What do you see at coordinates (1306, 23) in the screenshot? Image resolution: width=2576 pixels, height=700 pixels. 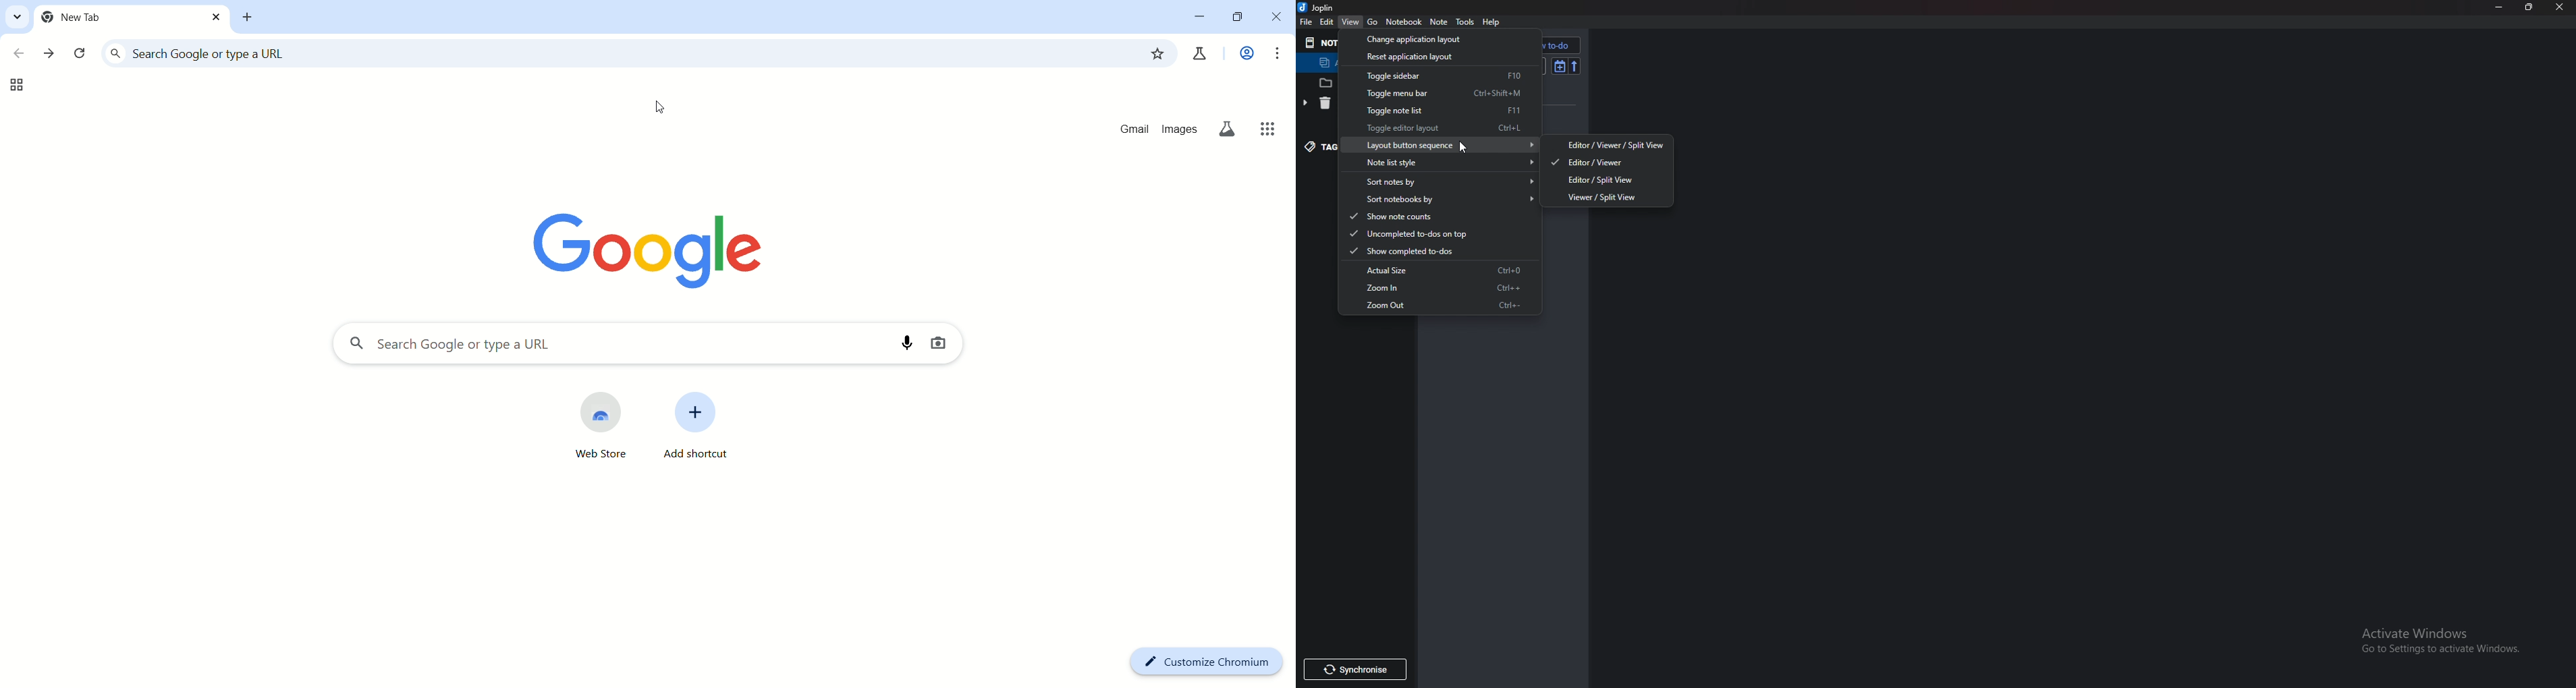 I see `File` at bounding box center [1306, 23].